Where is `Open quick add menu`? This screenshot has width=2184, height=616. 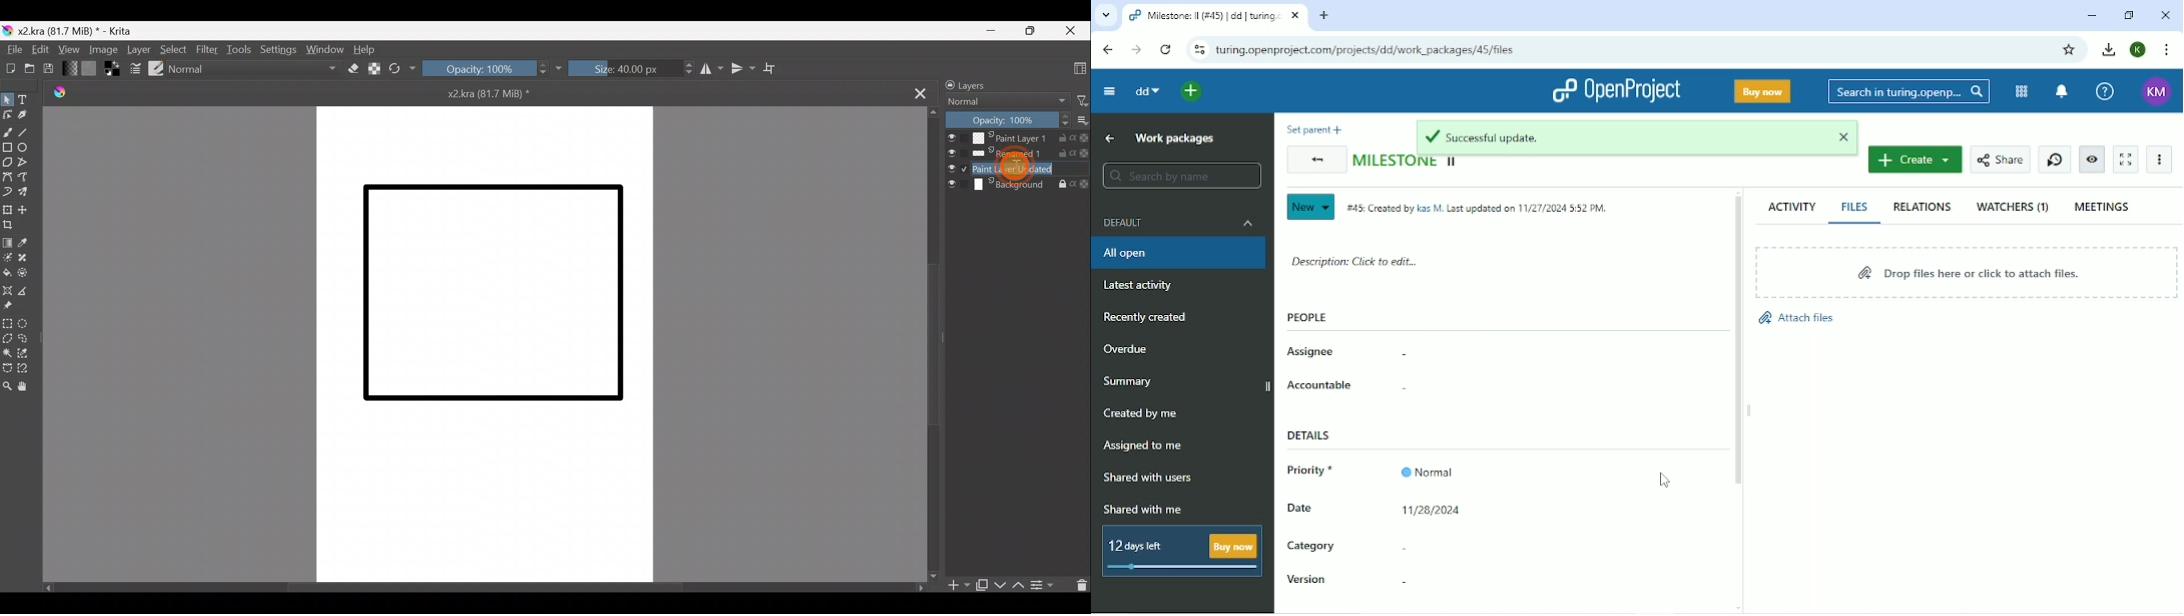
Open quick add menu is located at coordinates (1193, 92).